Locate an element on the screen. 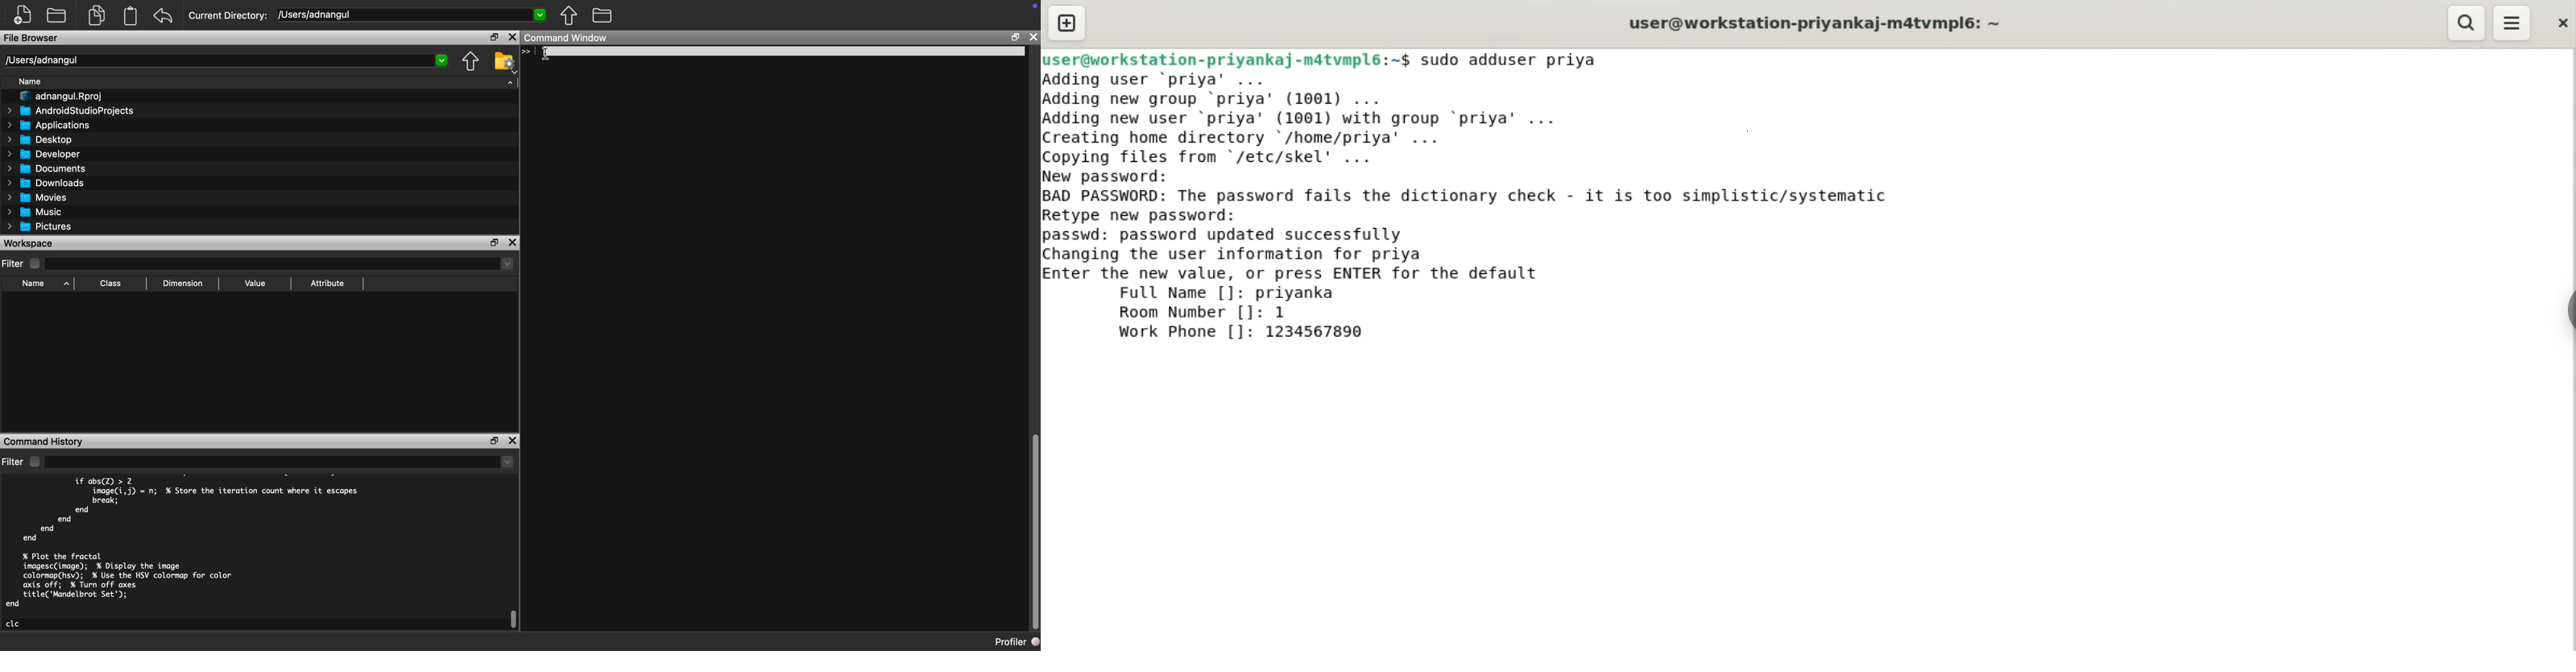  adnangul.Rproj is located at coordinates (62, 96).